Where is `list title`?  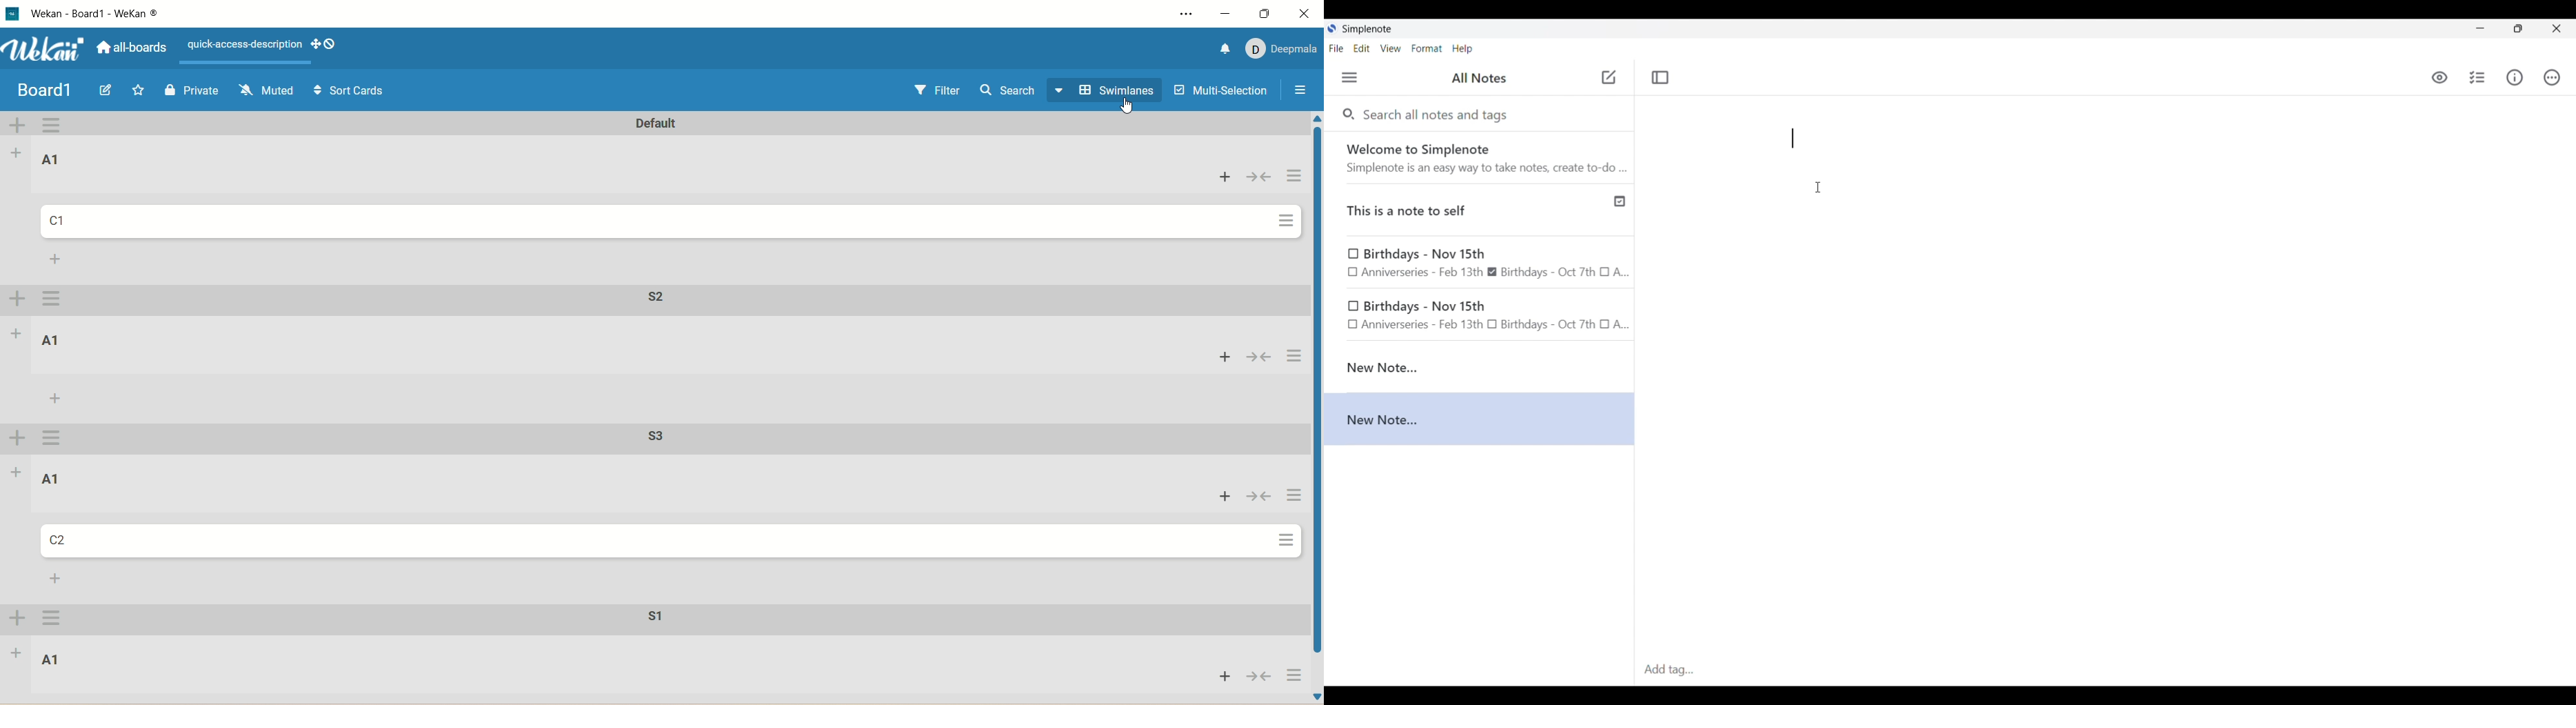 list title is located at coordinates (56, 160).